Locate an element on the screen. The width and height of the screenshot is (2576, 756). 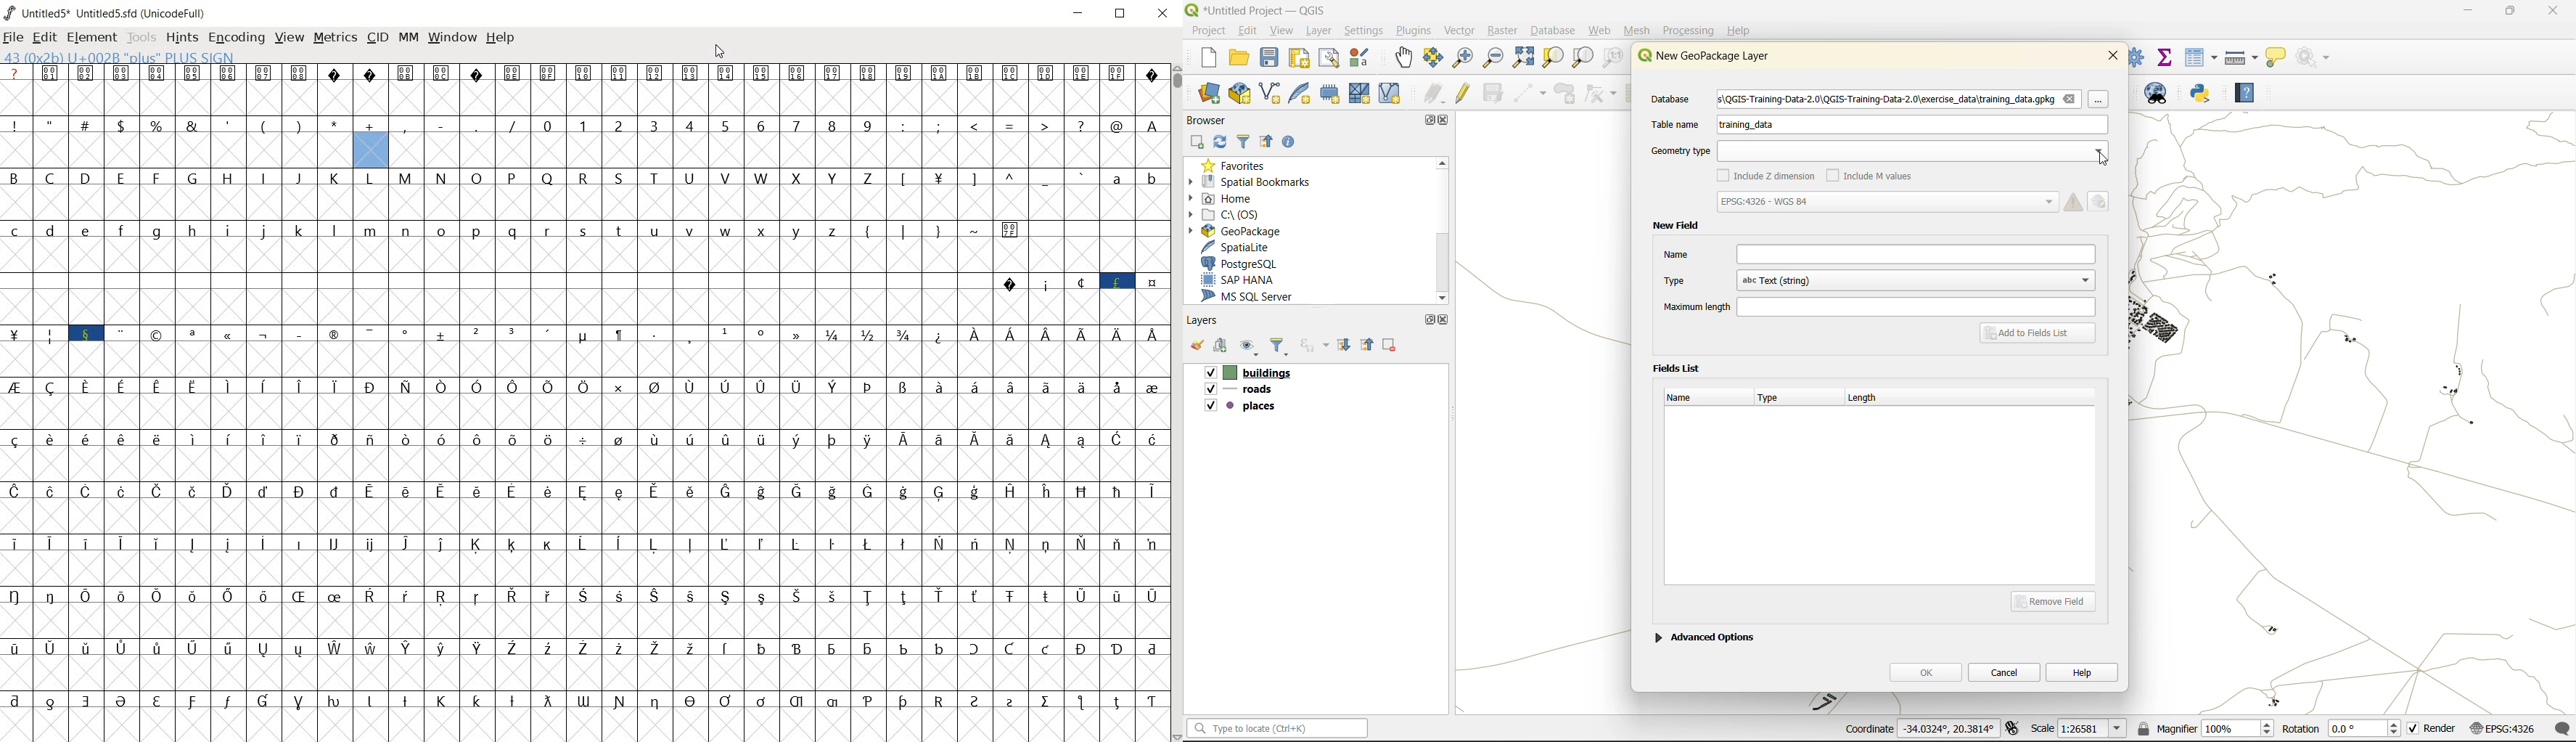
help is located at coordinates (2244, 95).